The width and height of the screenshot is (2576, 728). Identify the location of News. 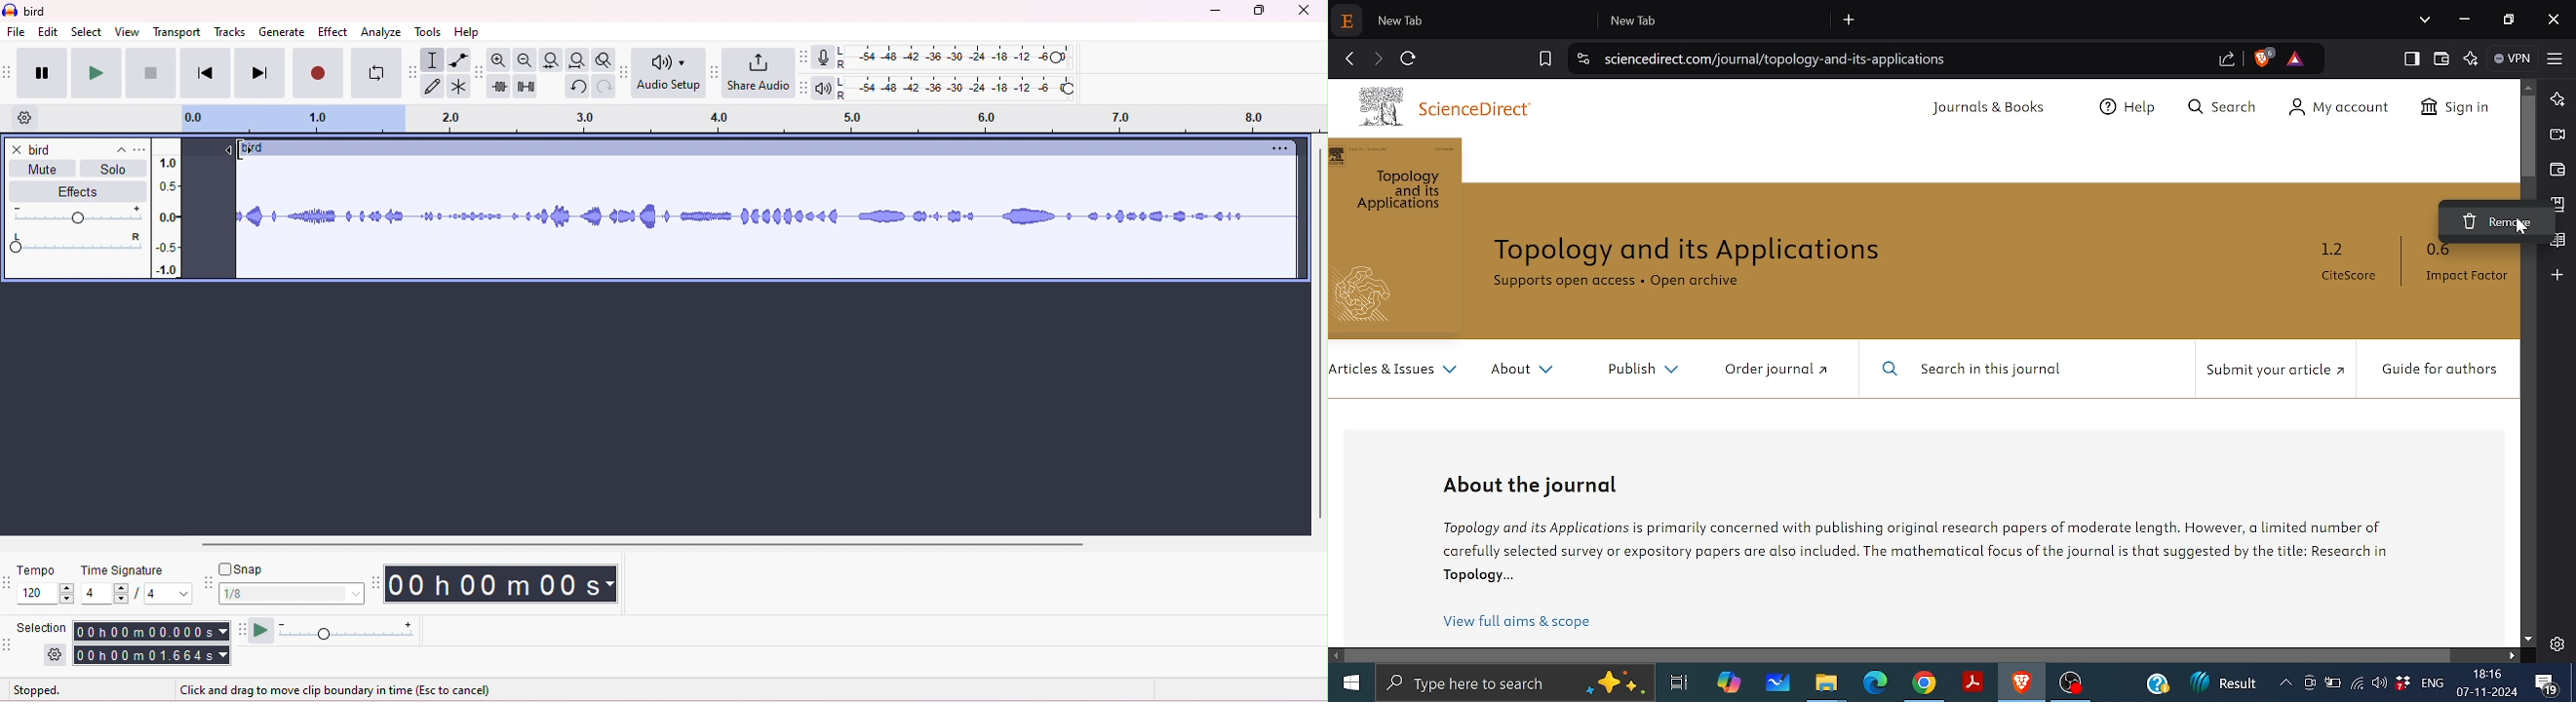
(2222, 684).